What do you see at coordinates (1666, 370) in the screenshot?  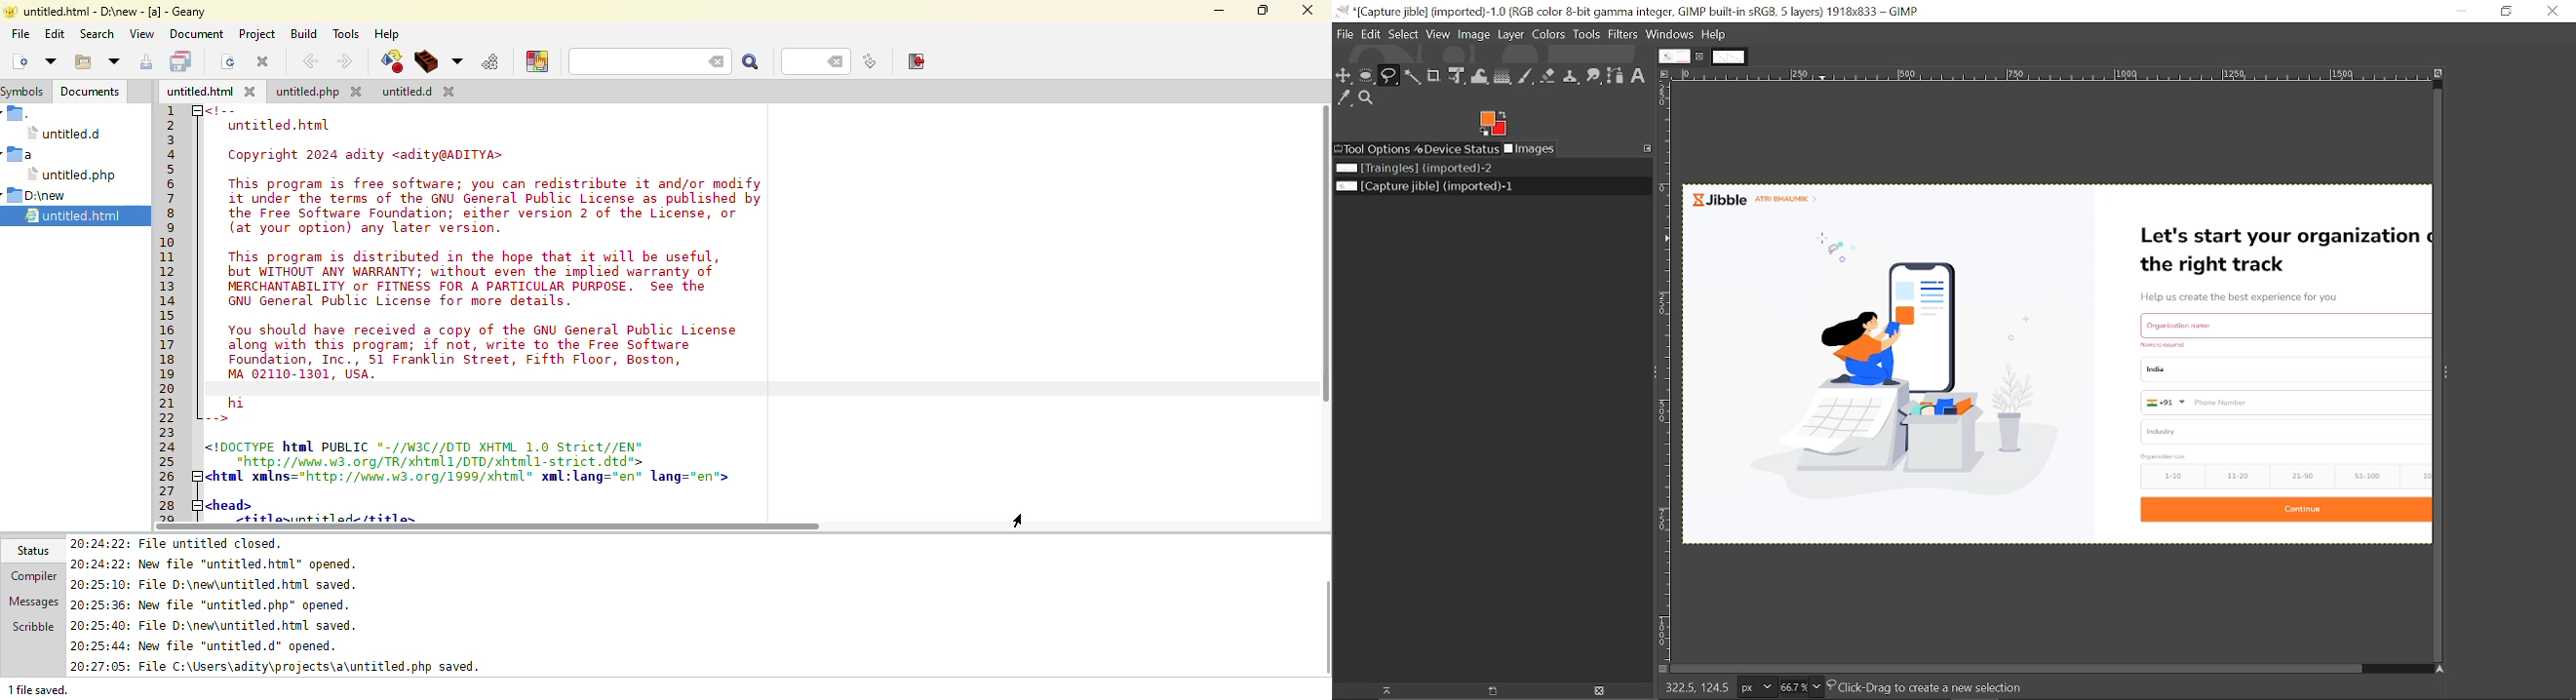 I see `Vertical label` at bounding box center [1666, 370].